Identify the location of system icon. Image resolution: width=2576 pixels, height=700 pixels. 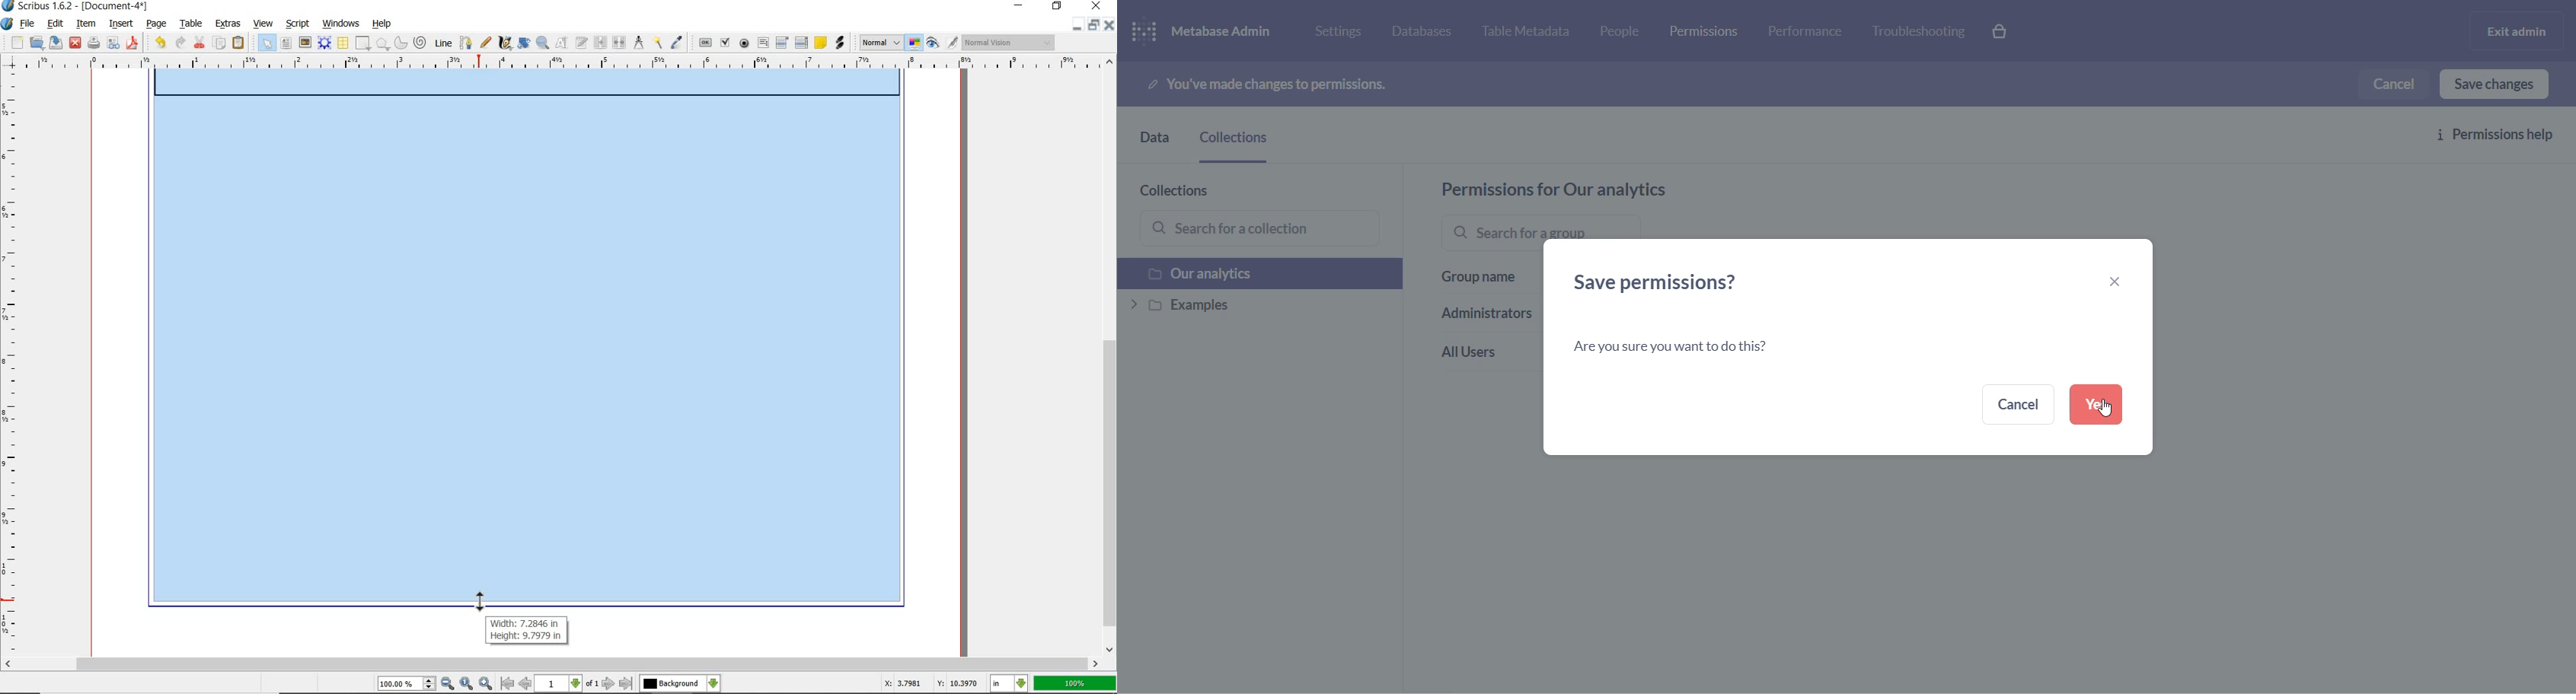
(7, 23).